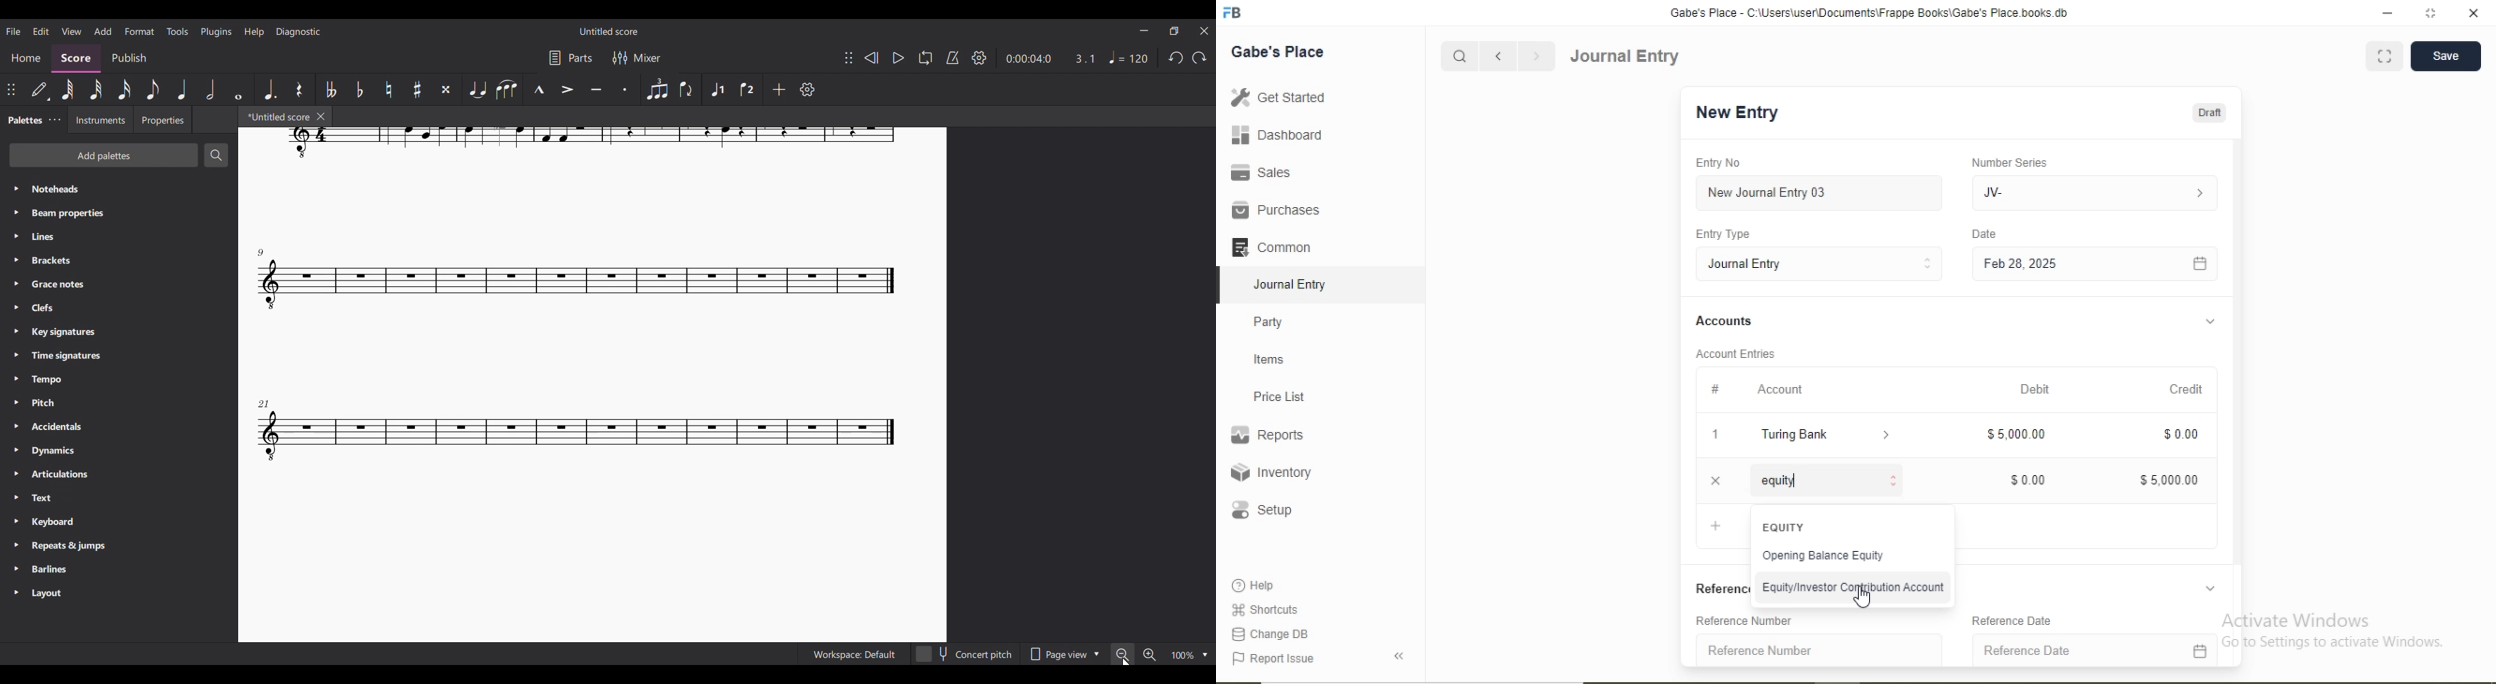 Image resolution: width=2520 pixels, height=700 pixels. I want to click on Equity/Investor Contribution Account, so click(1853, 587).